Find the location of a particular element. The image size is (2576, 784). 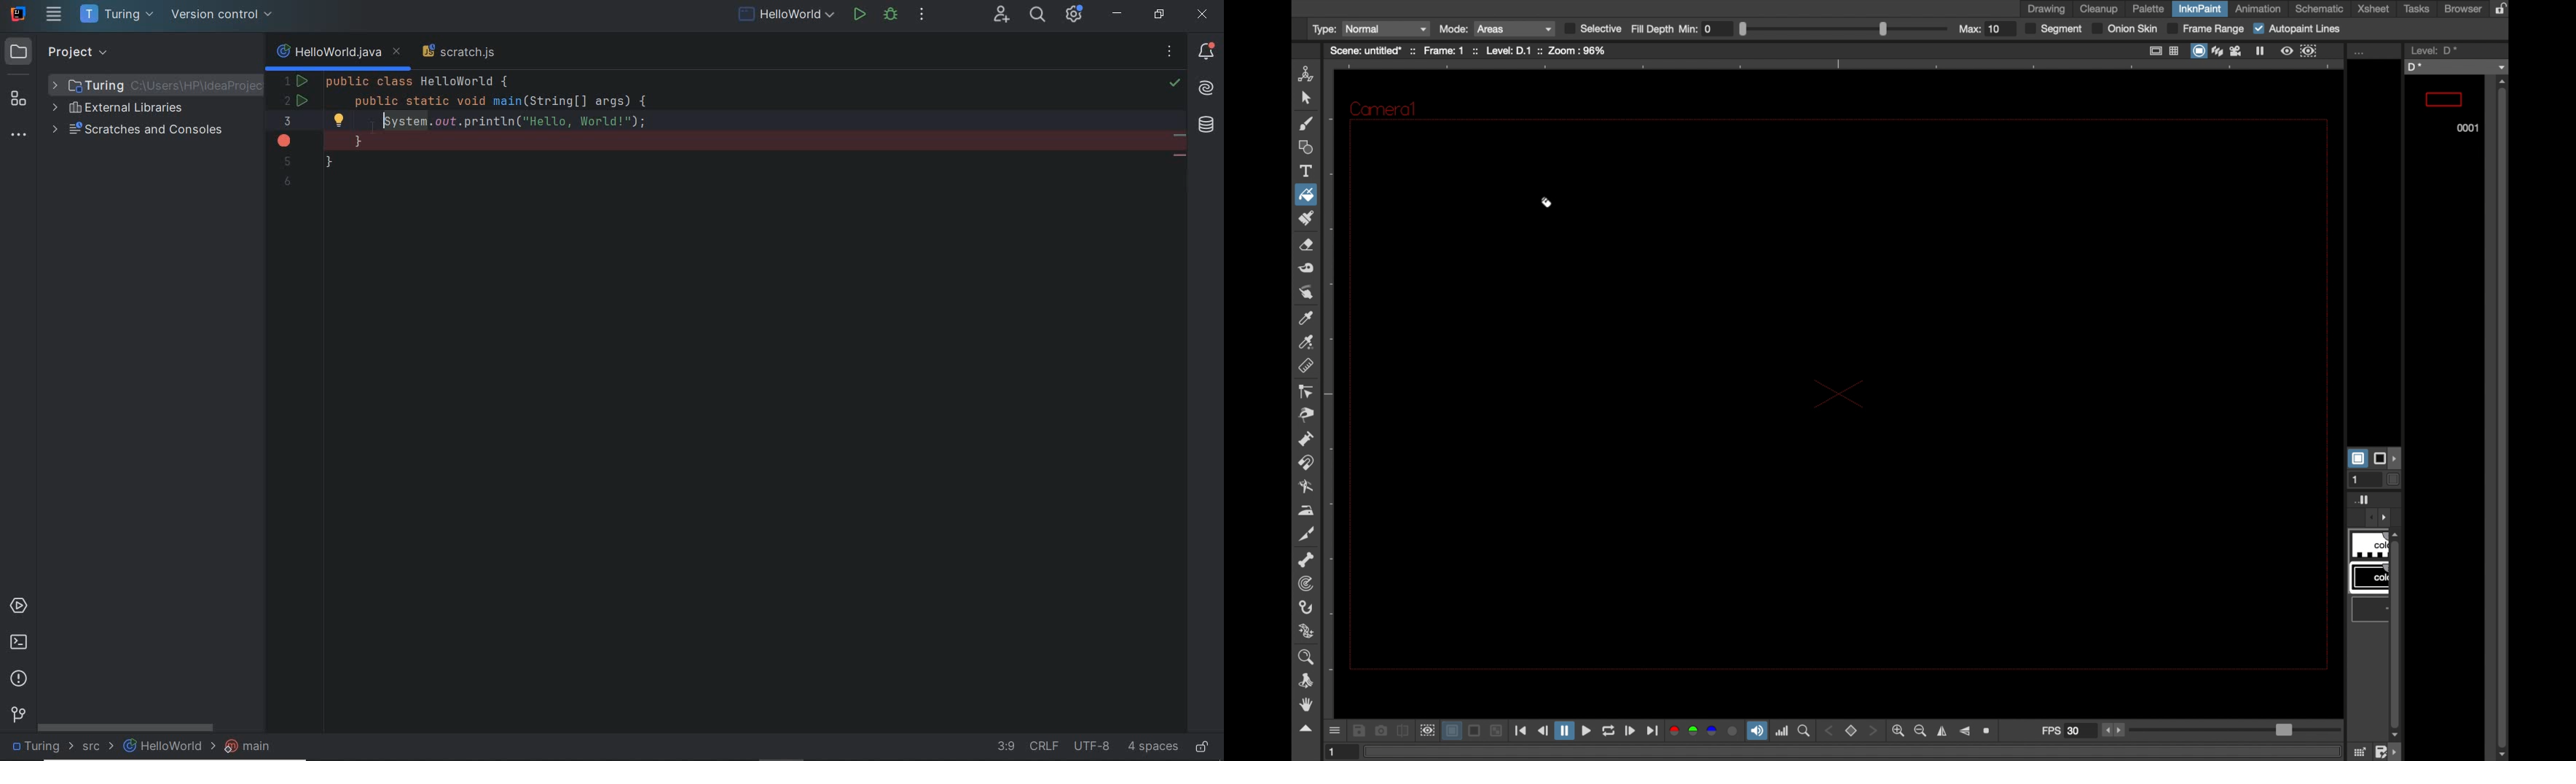

project name is located at coordinates (40, 746).